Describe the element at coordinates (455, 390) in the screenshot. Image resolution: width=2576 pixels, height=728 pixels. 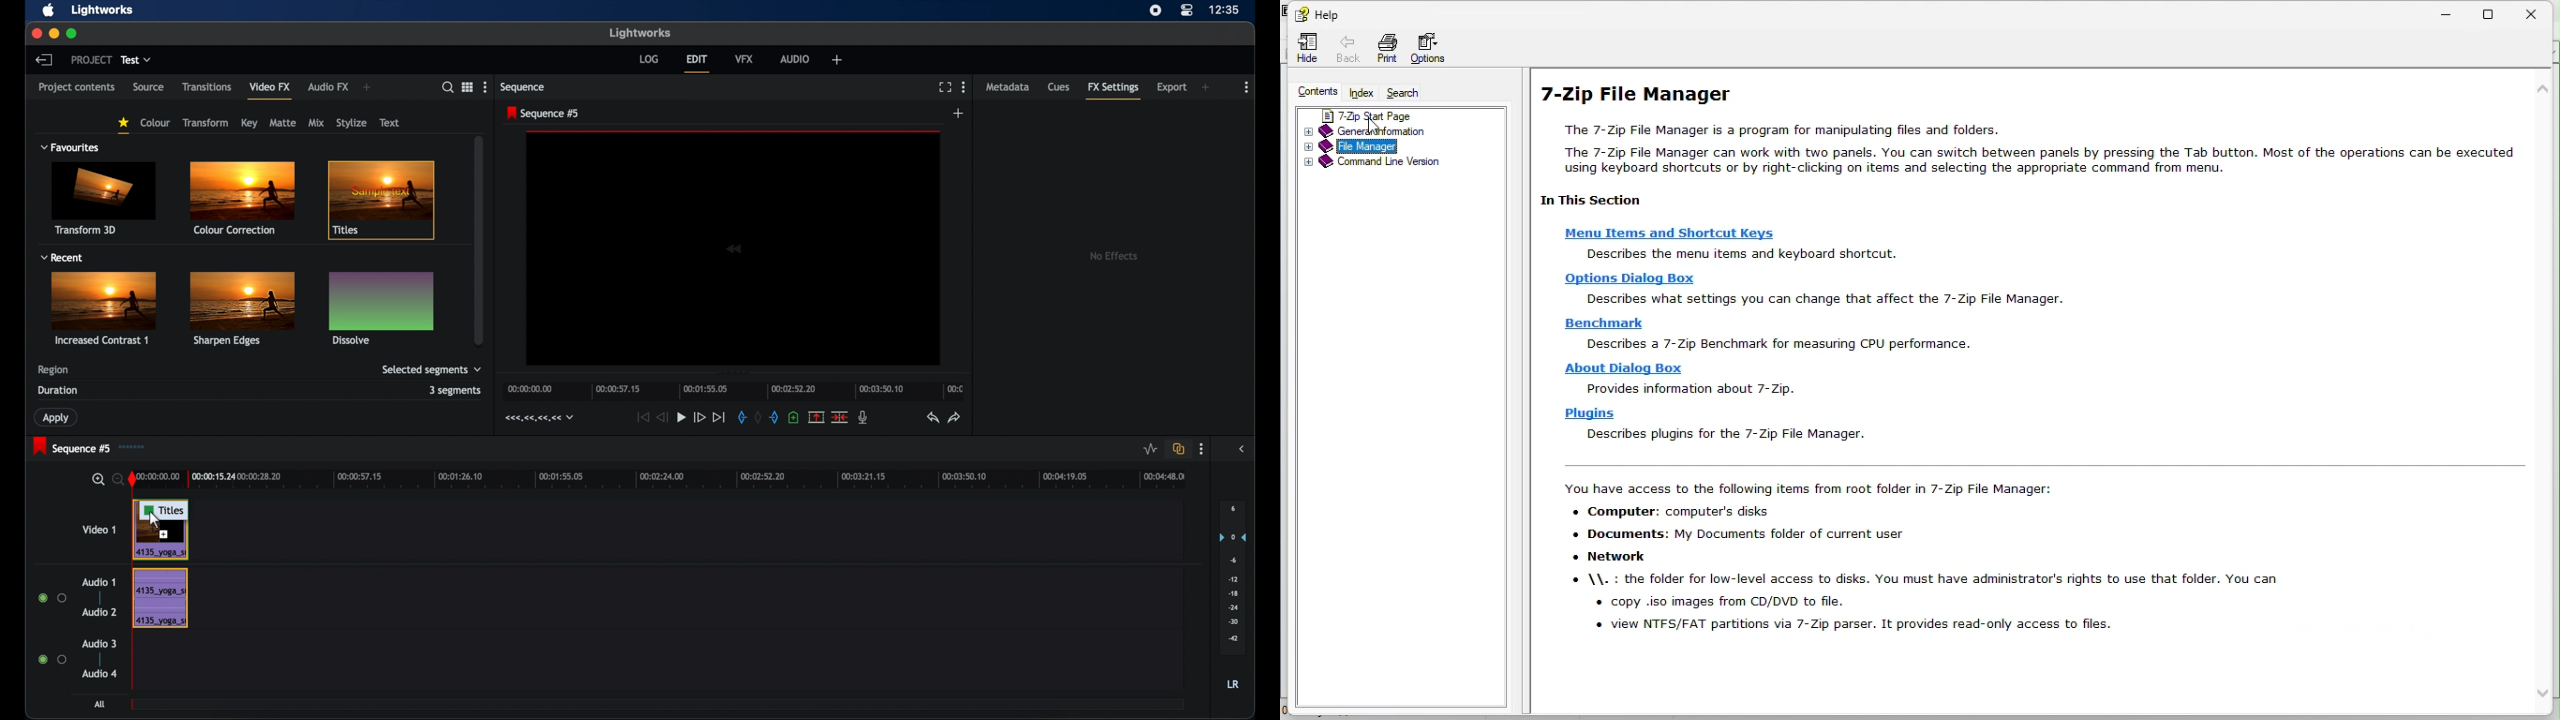
I see `3 segments` at that location.